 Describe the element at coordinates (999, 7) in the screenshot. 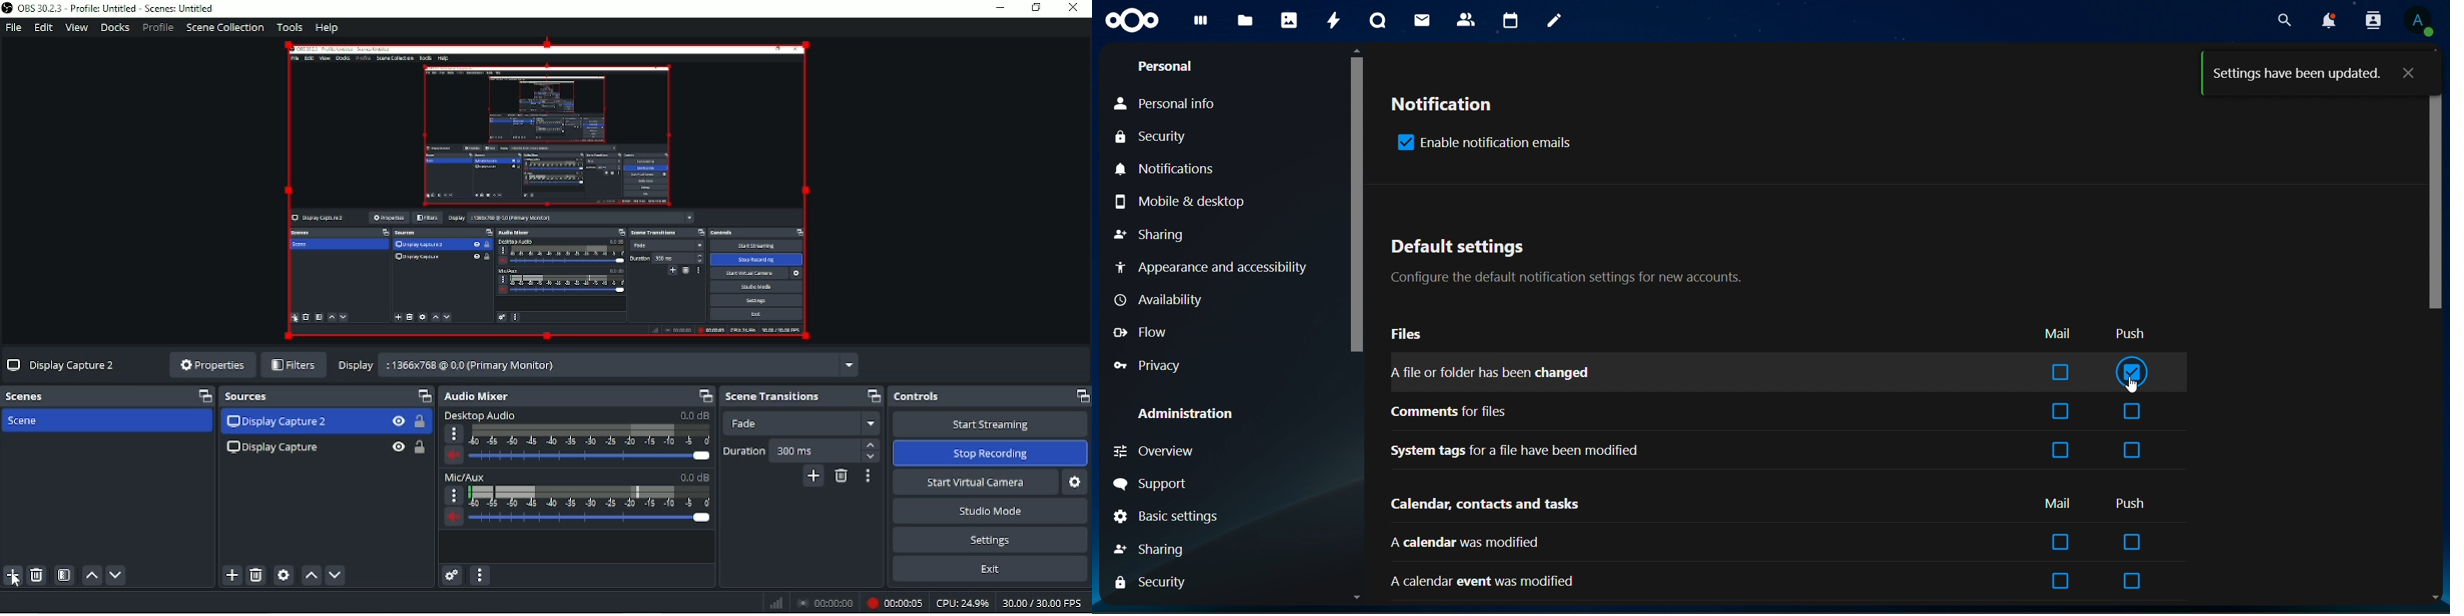

I see `Minimize` at that location.